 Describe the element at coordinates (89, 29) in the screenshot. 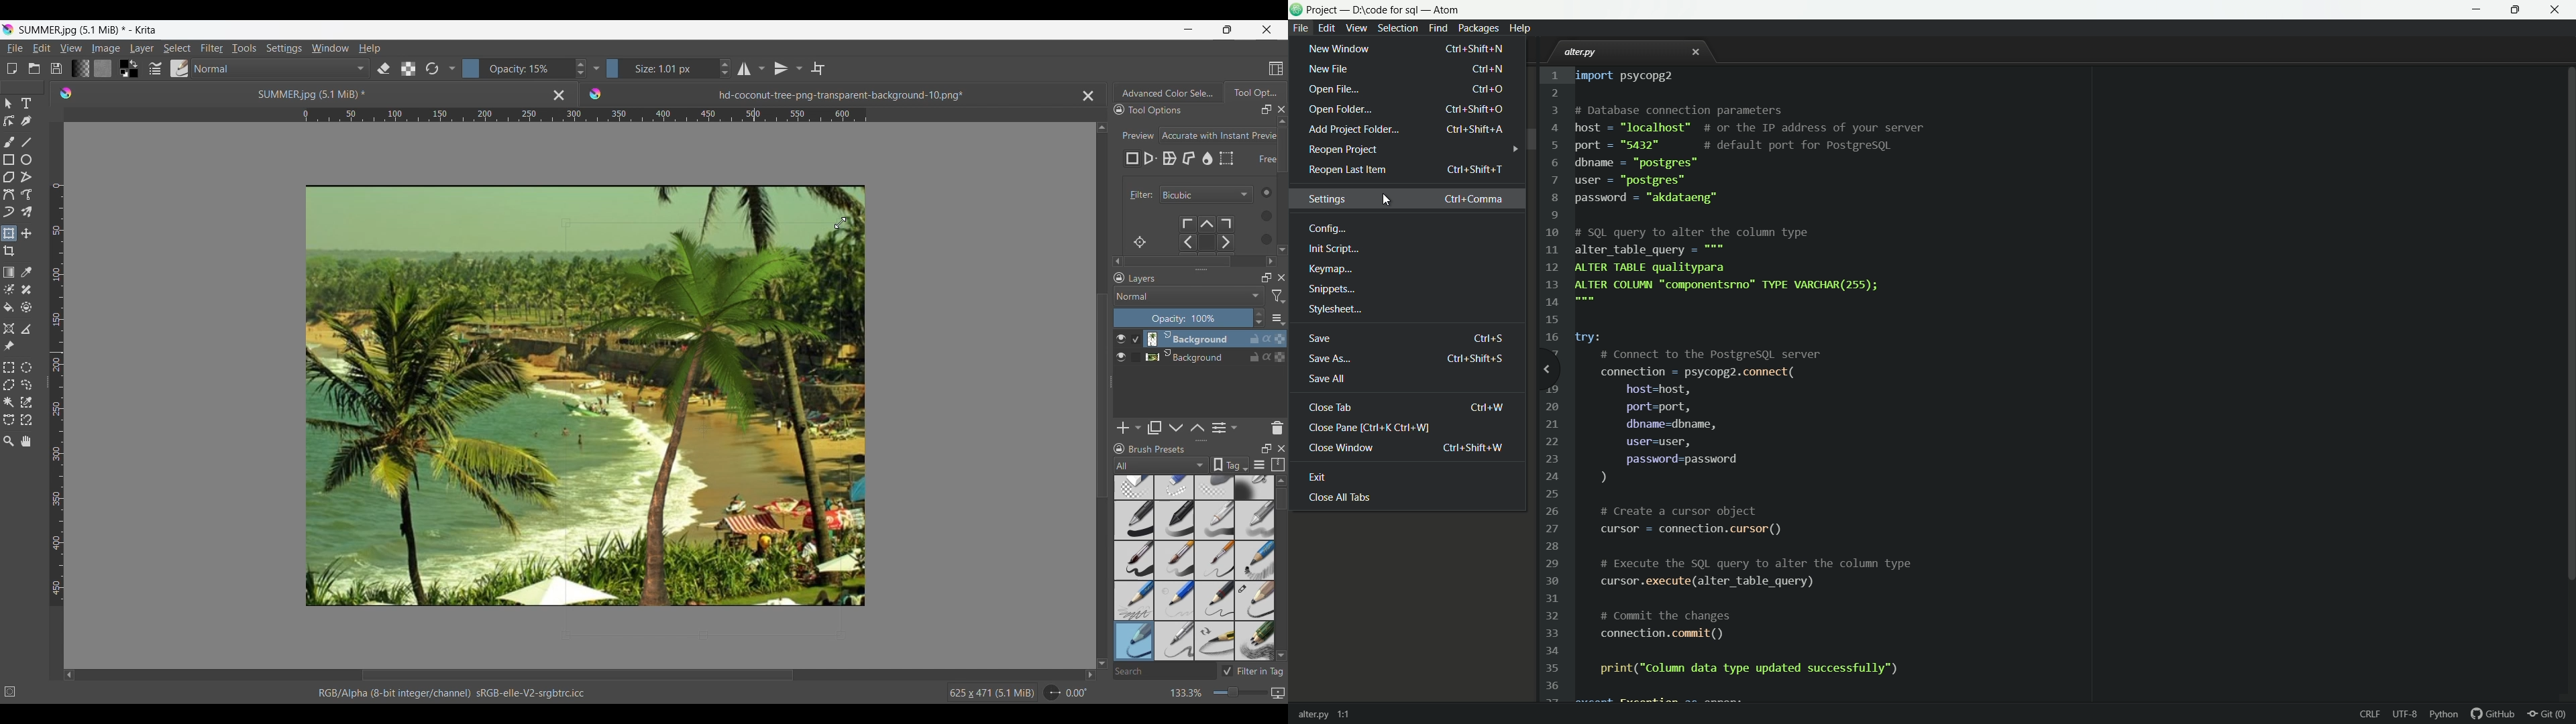

I see `SUMMERjpg(5.1 MiB)* - Lrita` at that location.